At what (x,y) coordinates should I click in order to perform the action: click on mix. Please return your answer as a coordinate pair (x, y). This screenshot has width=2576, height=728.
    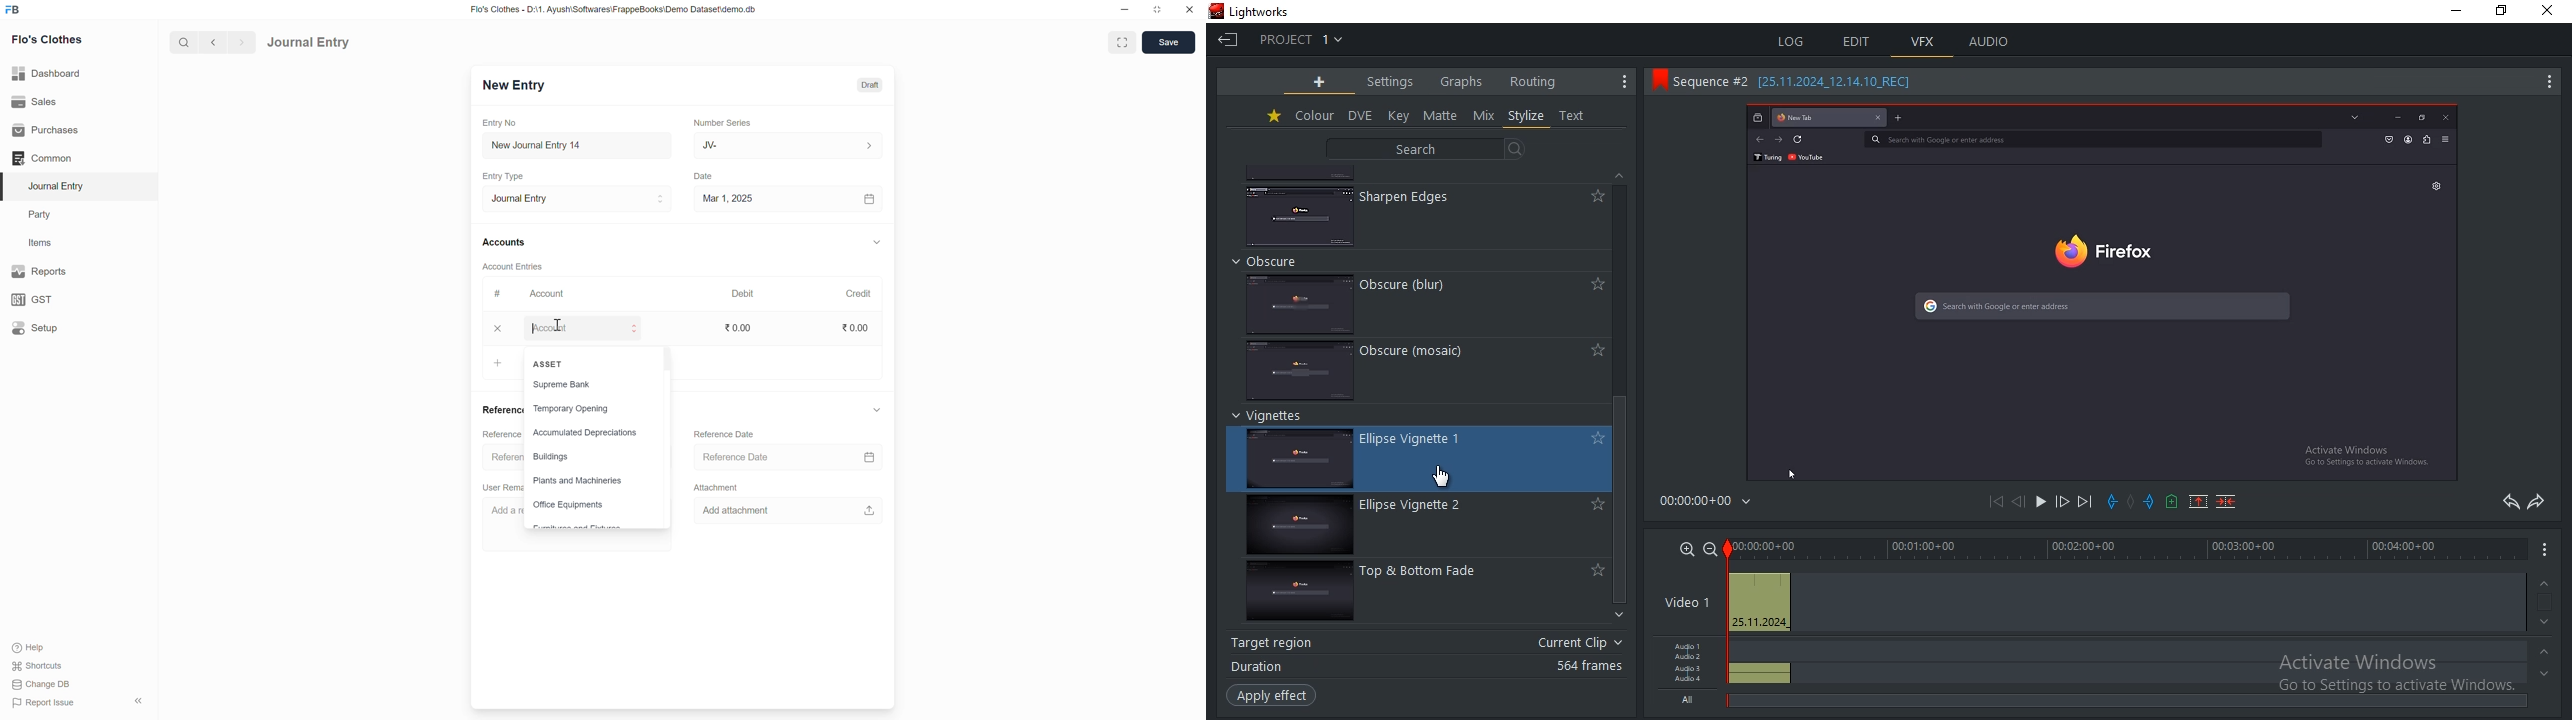
    Looking at the image, I should click on (1484, 116).